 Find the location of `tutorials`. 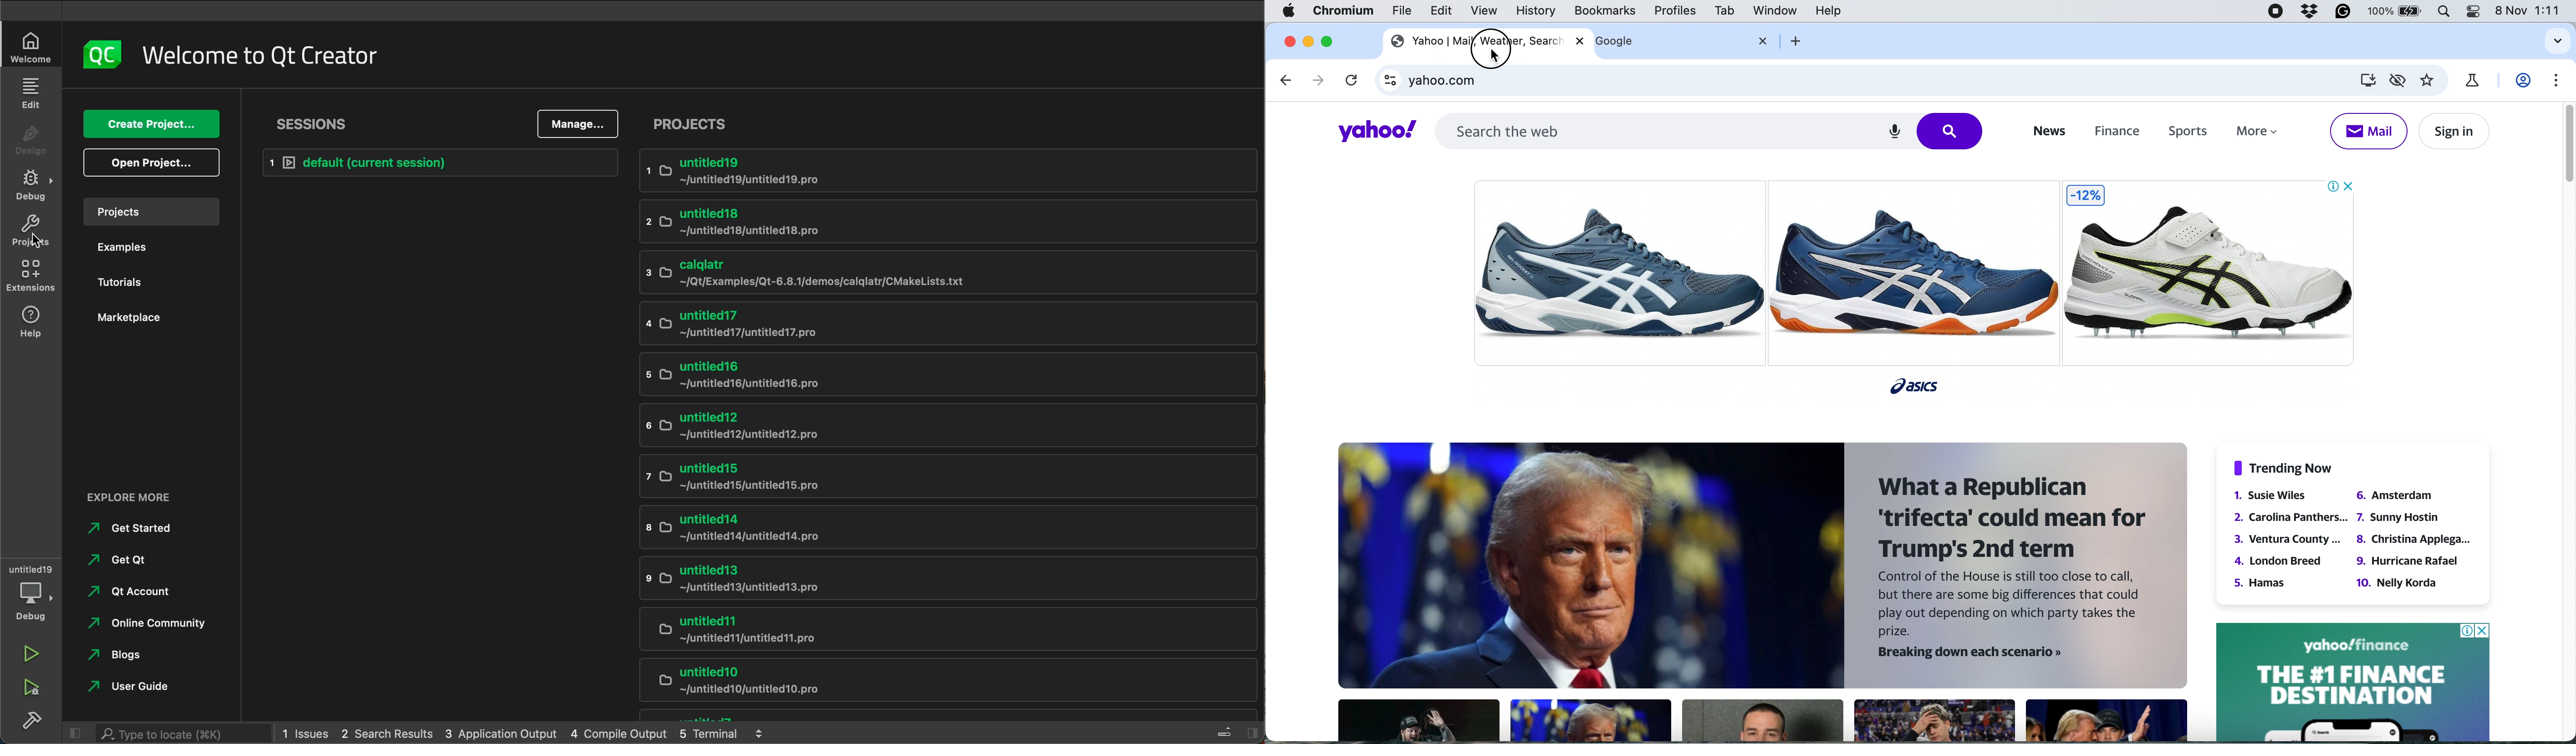

tutorials is located at coordinates (124, 284).